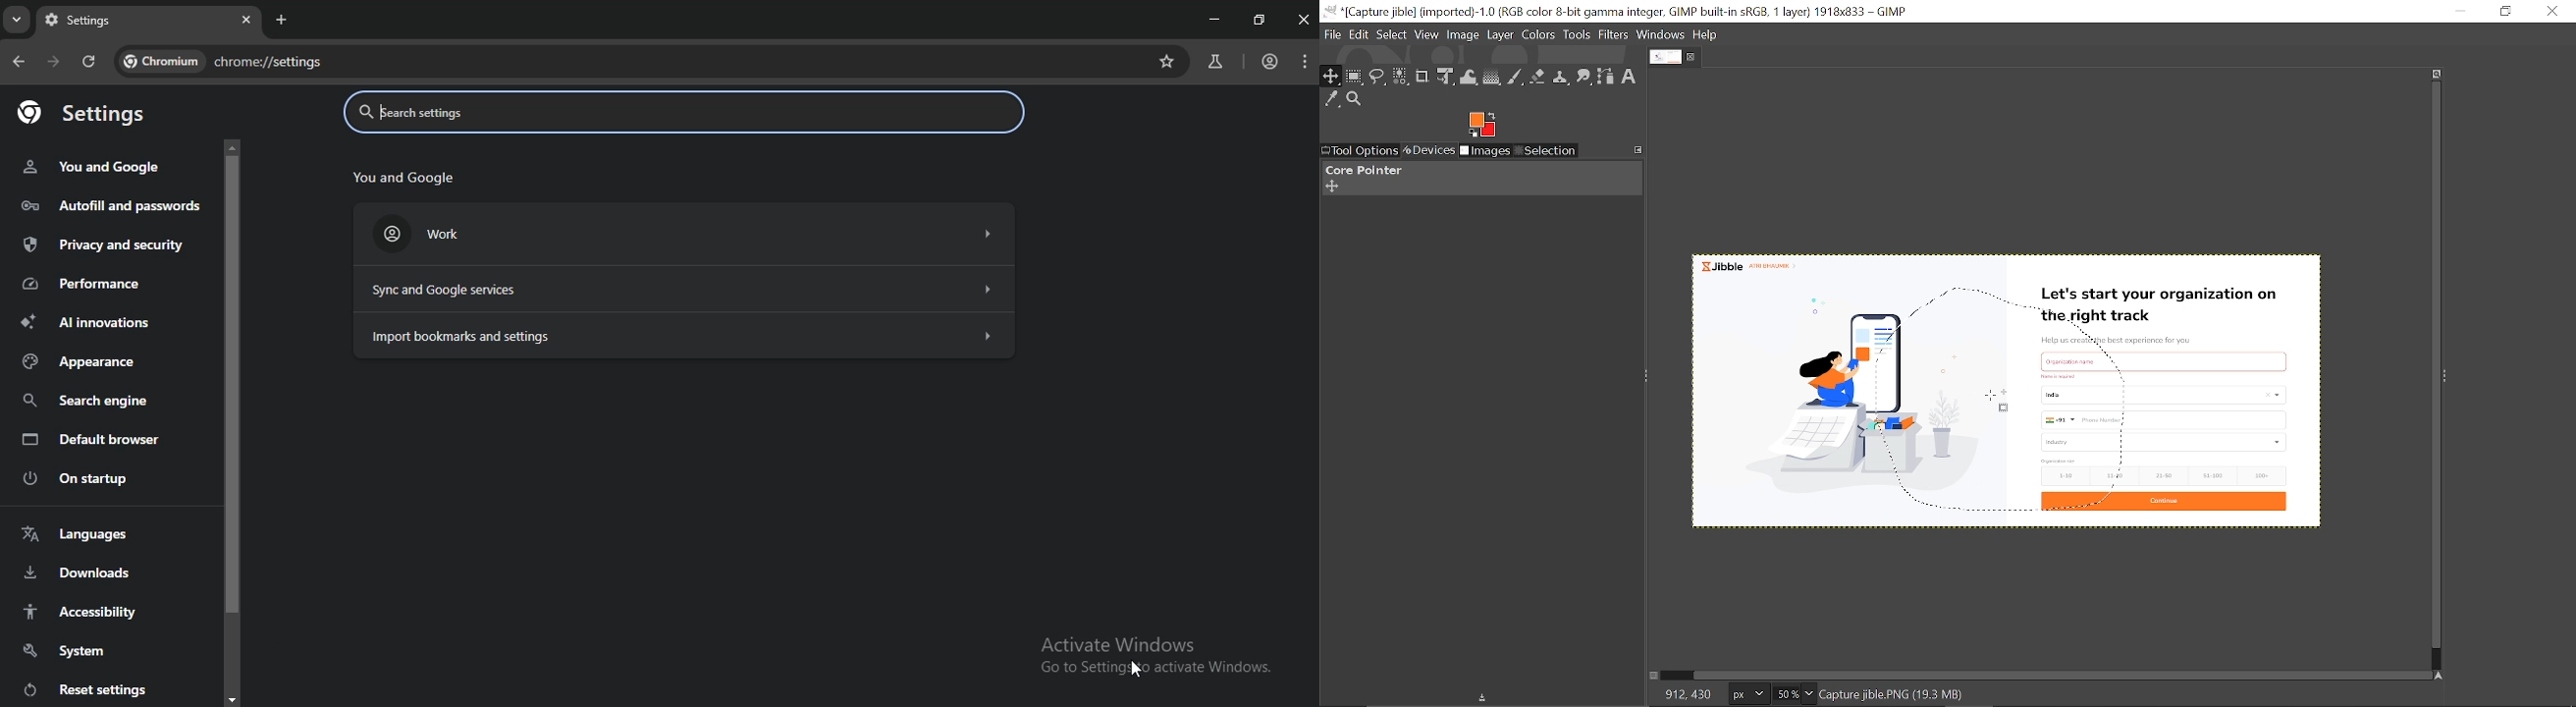  I want to click on close, so click(246, 19).